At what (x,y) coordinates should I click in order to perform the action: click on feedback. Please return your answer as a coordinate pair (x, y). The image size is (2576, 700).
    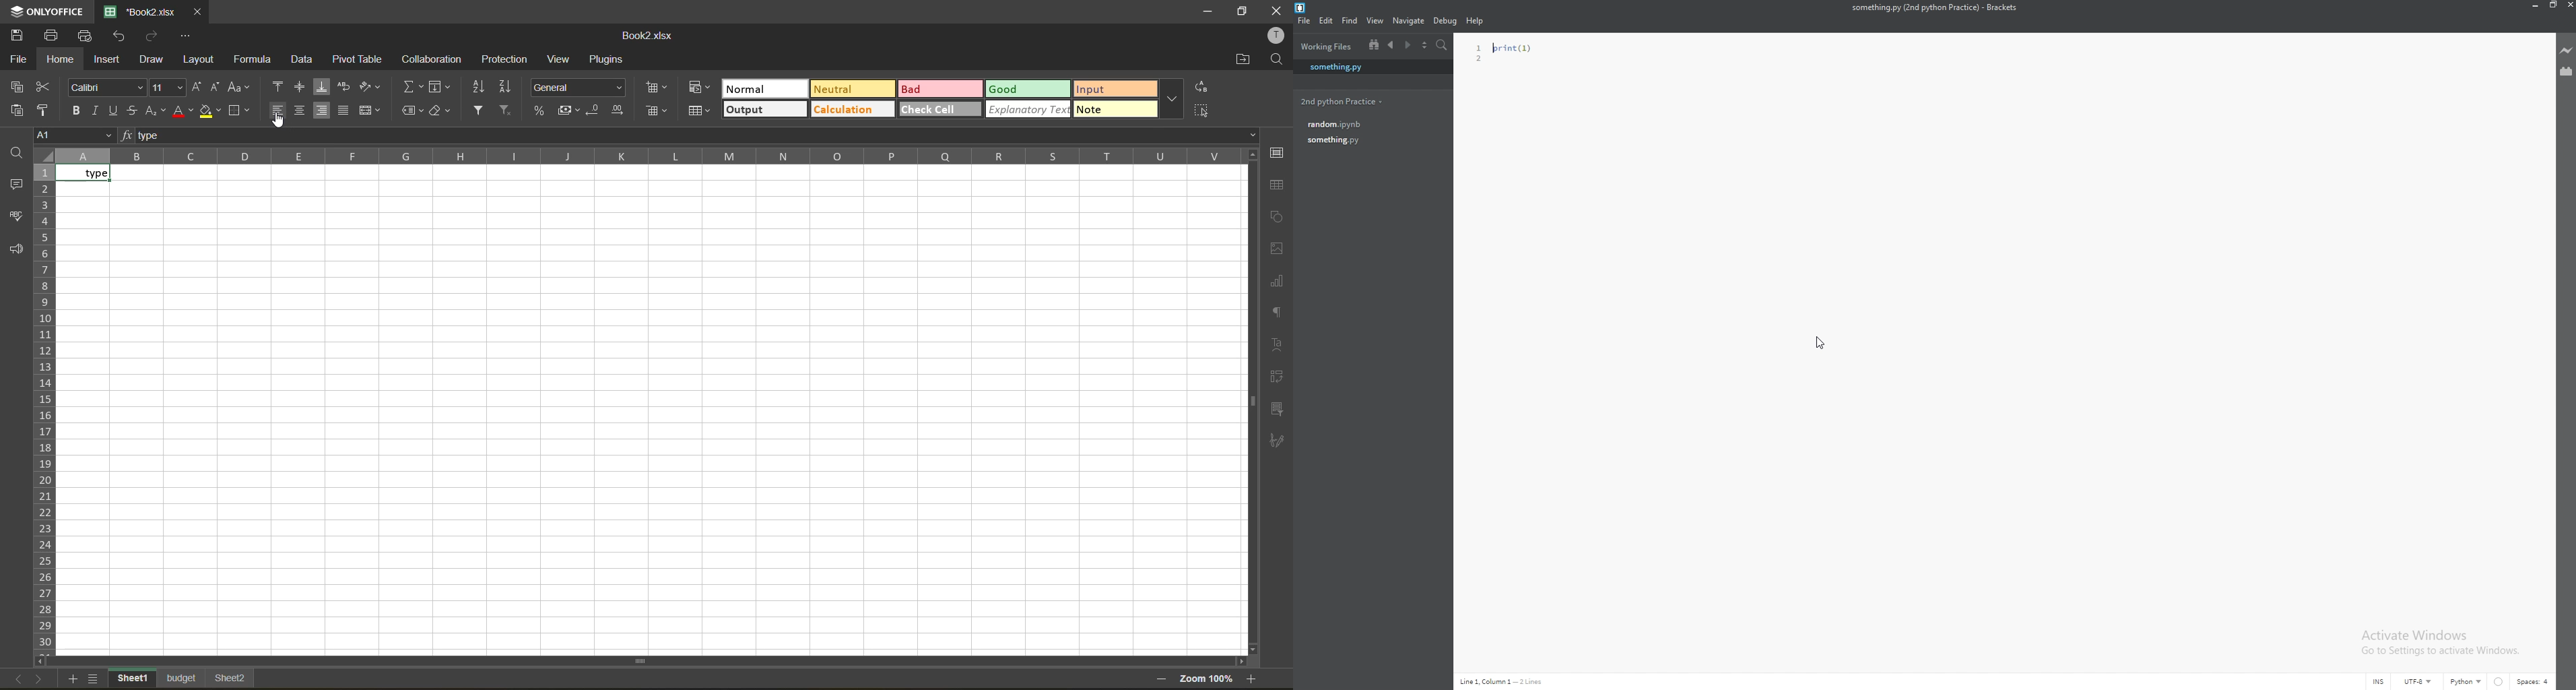
    Looking at the image, I should click on (15, 251).